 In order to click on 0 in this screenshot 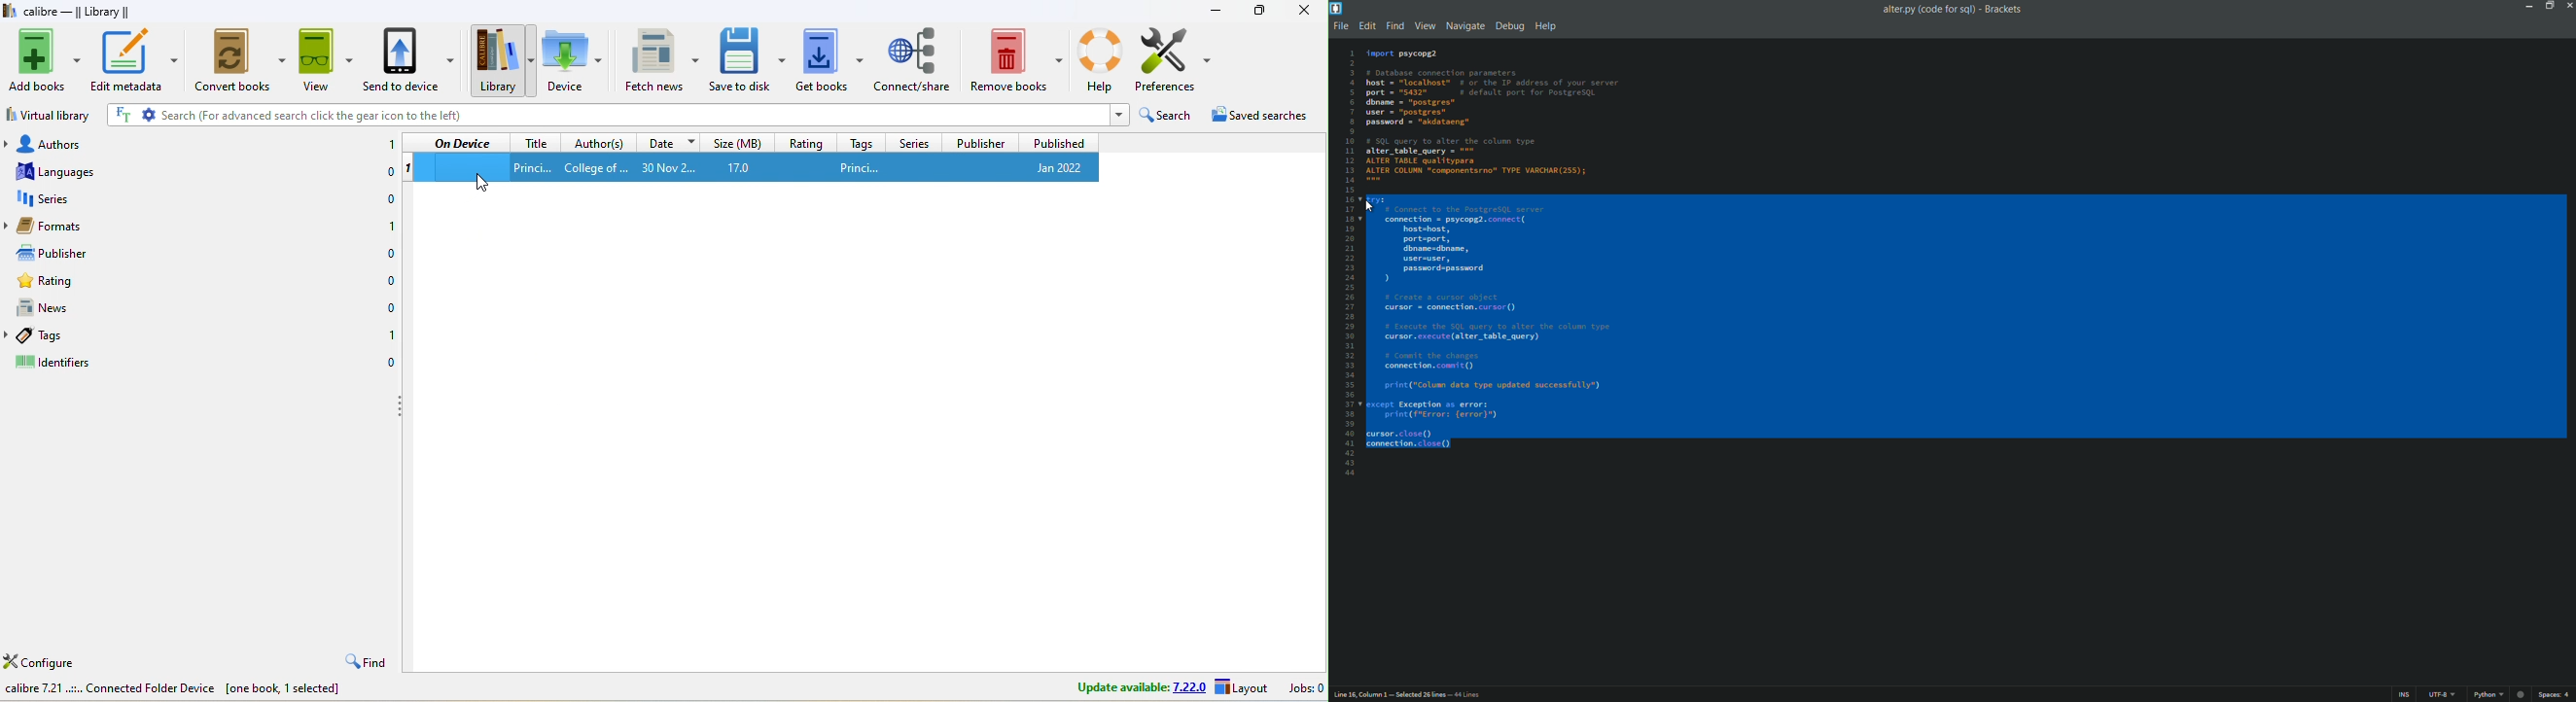, I will do `click(391, 282)`.